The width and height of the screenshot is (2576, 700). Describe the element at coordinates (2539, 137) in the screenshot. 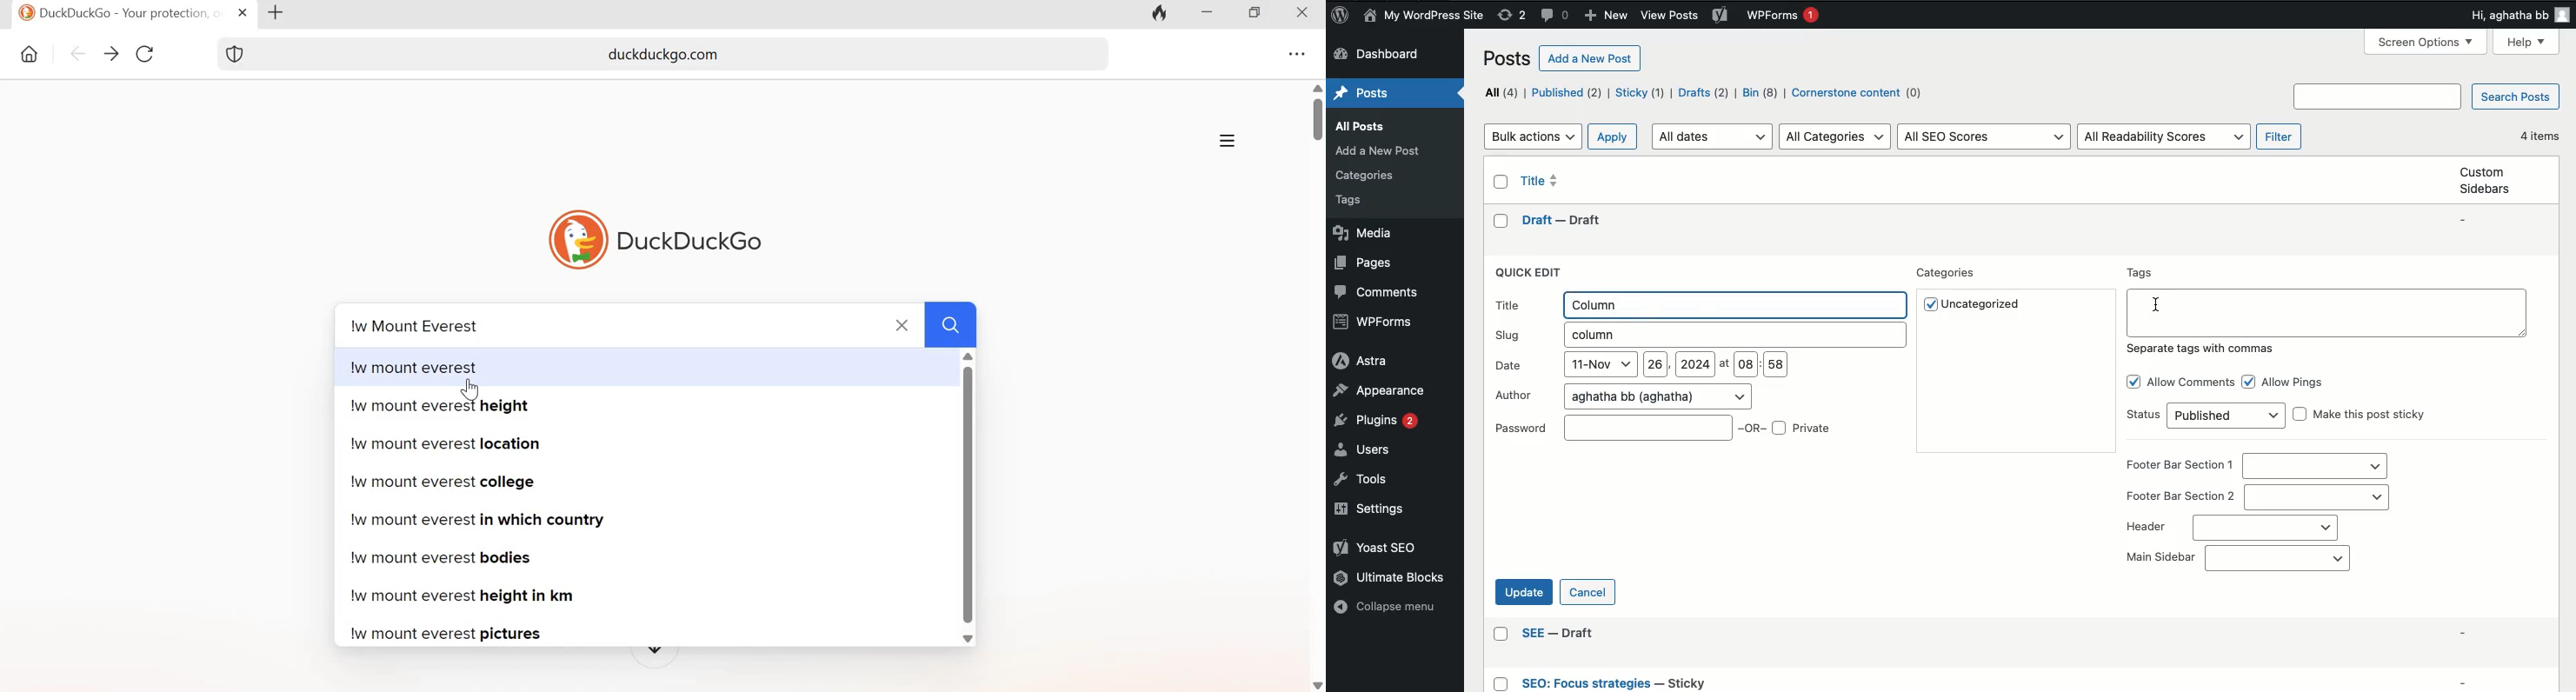

I see `4 items` at that location.